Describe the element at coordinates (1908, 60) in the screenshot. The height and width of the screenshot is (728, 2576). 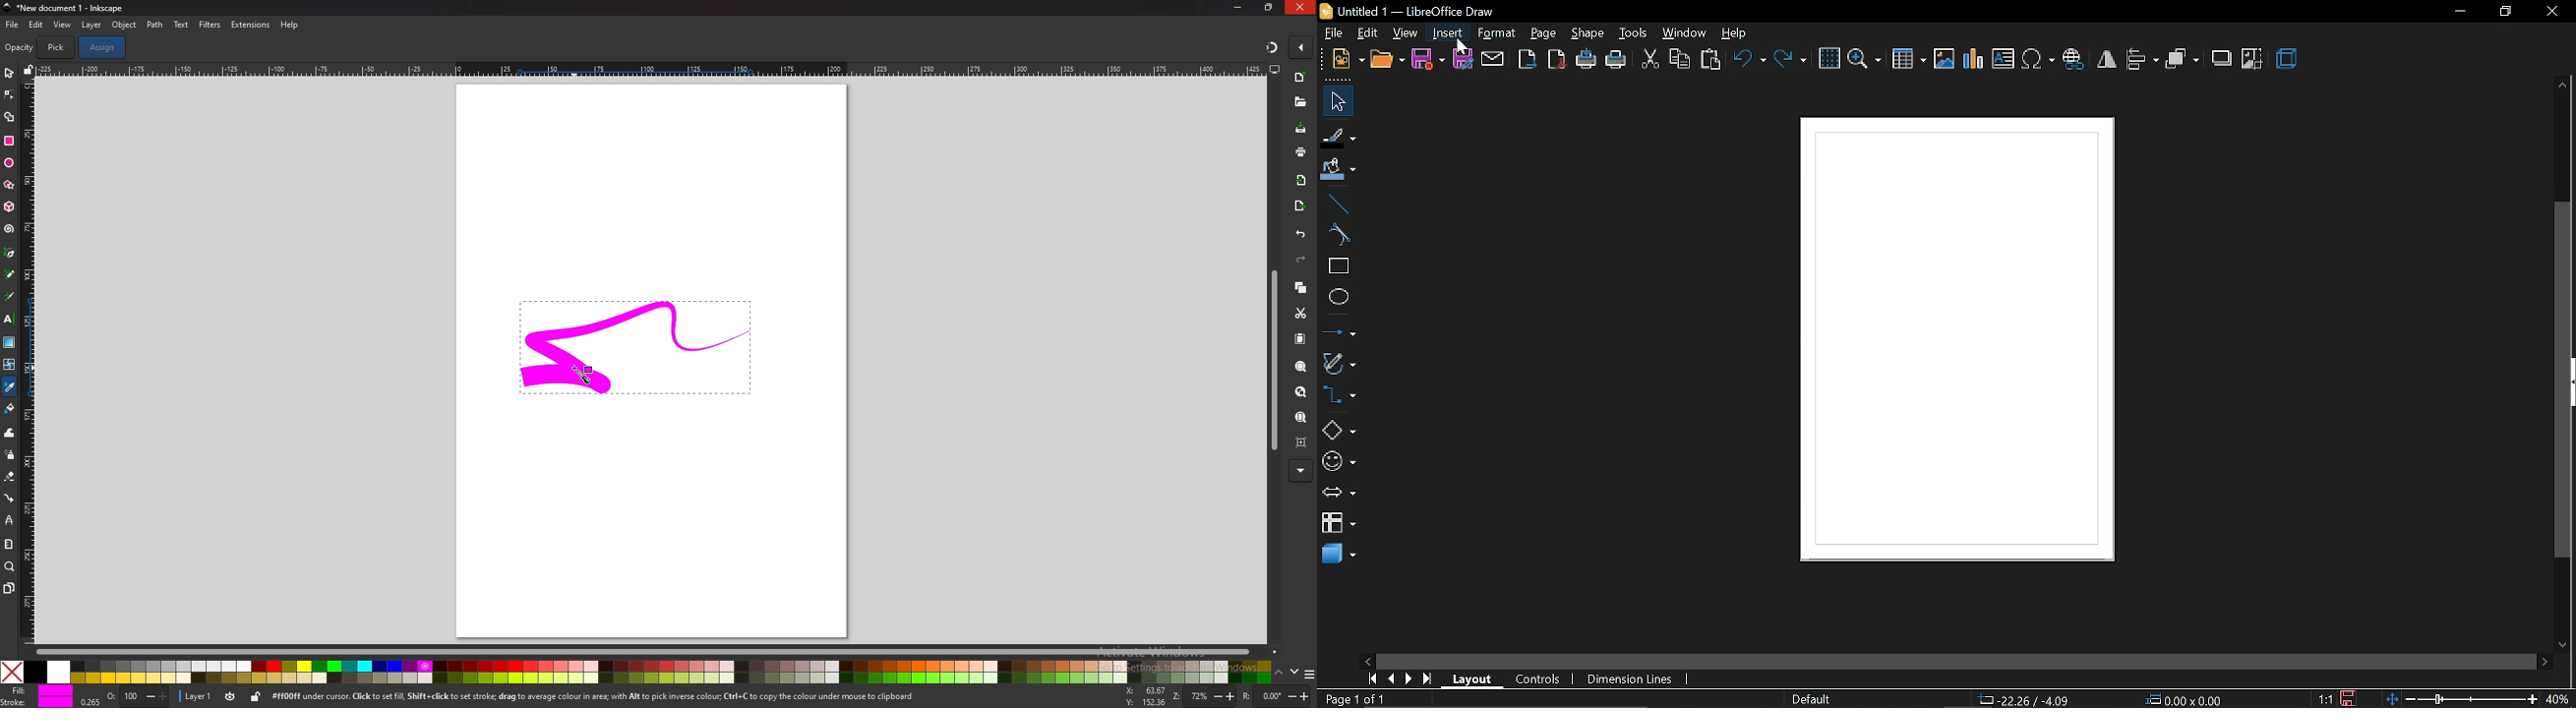
I see `insert table` at that location.